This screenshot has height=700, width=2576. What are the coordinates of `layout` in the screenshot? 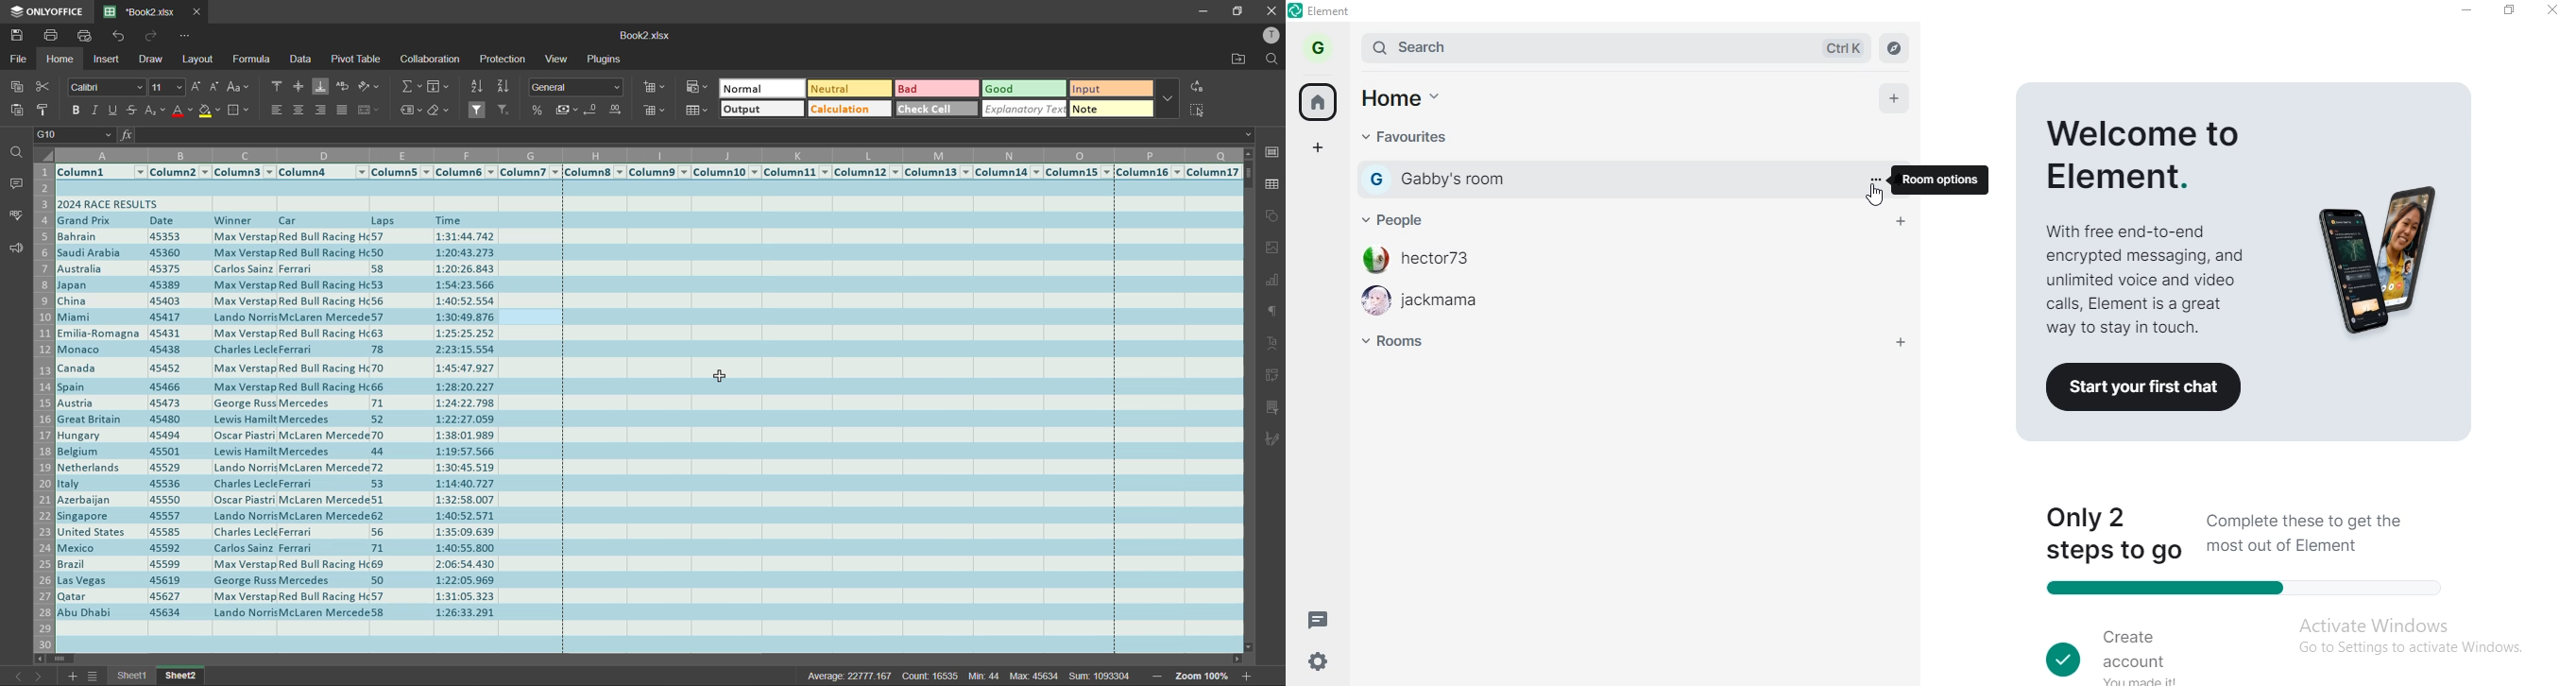 It's located at (199, 60).